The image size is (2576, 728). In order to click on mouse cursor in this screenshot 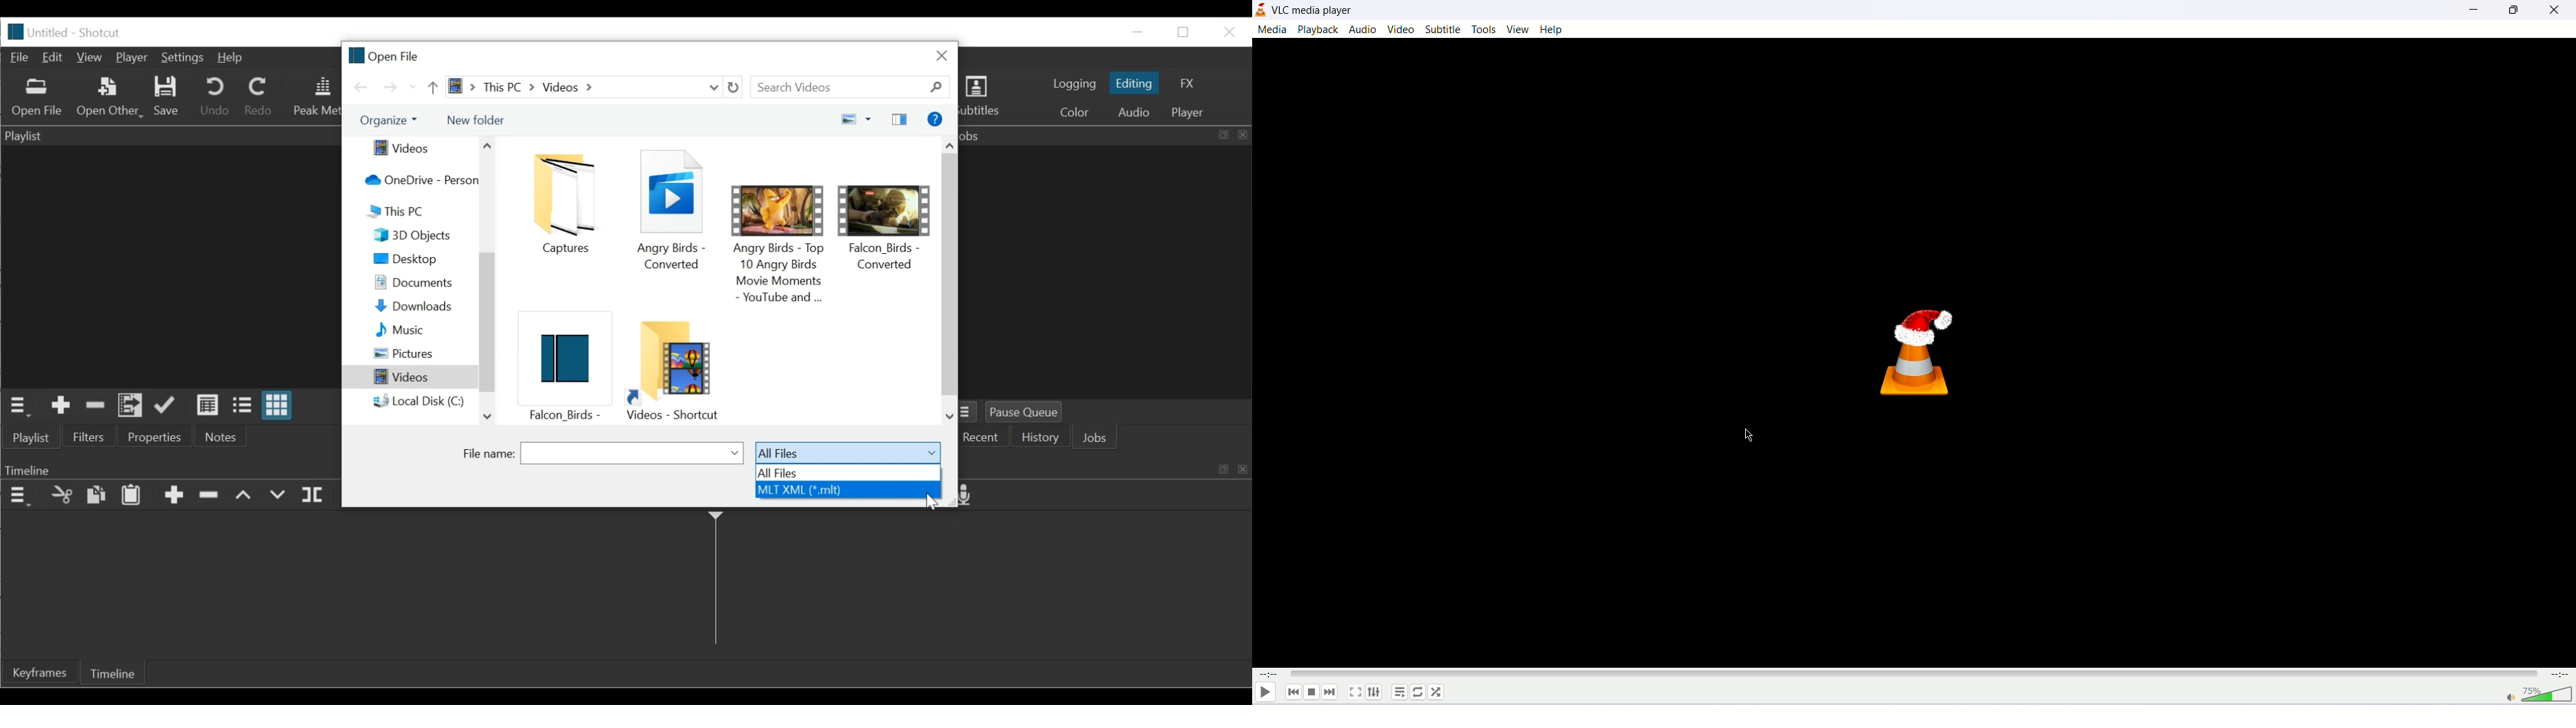, I will do `click(1748, 435)`.